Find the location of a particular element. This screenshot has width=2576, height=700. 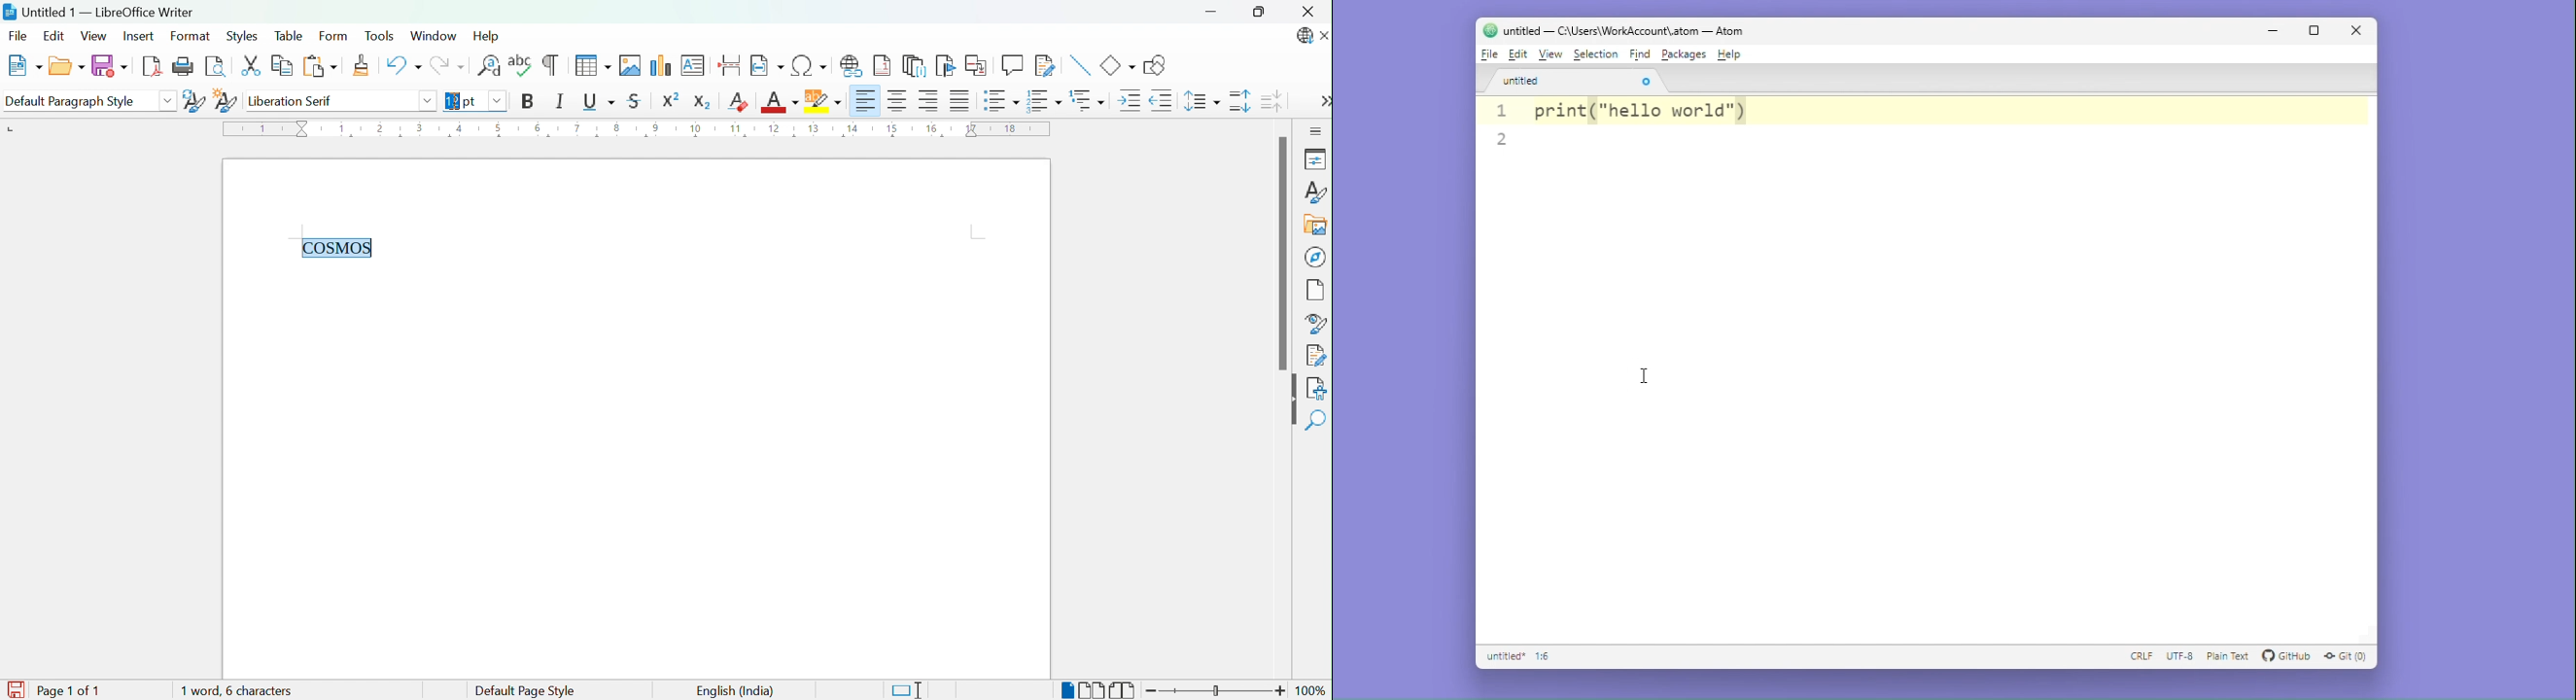

Insert Corss-reference is located at coordinates (976, 65).